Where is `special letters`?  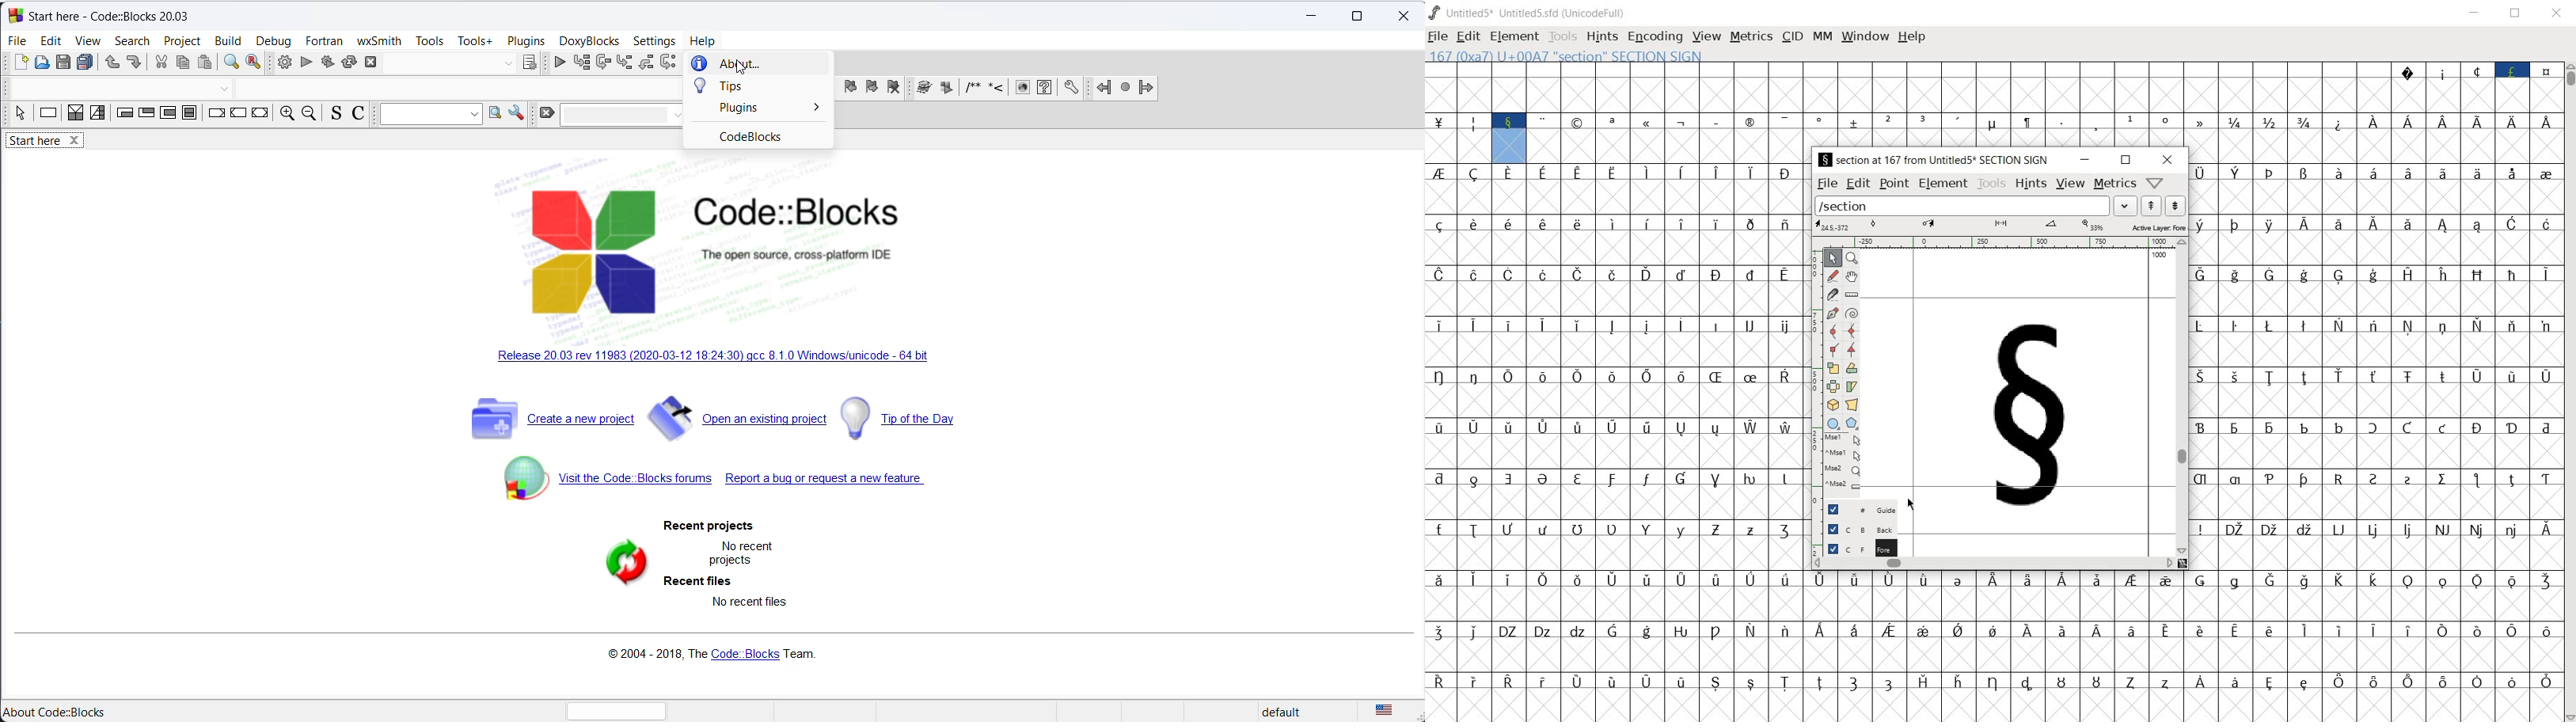 special letters is located at coordinates (1615, 225).